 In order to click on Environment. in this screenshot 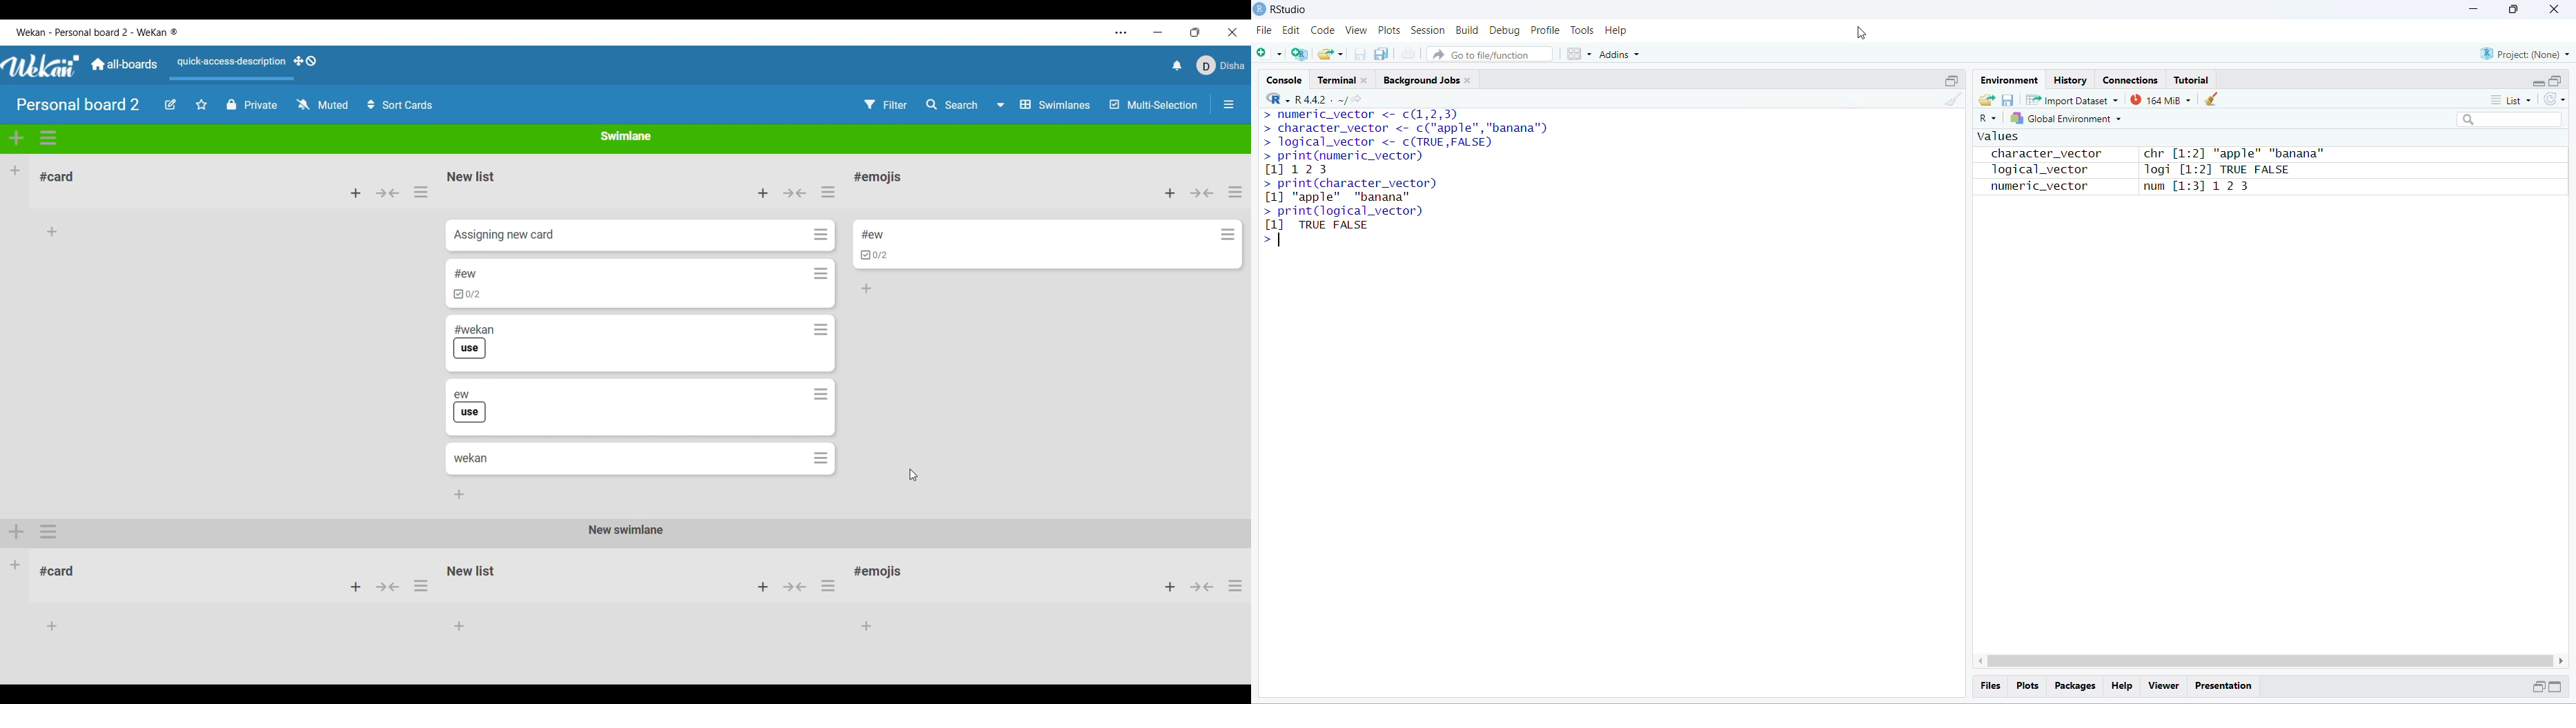, I will do `click(2008, 79)`.